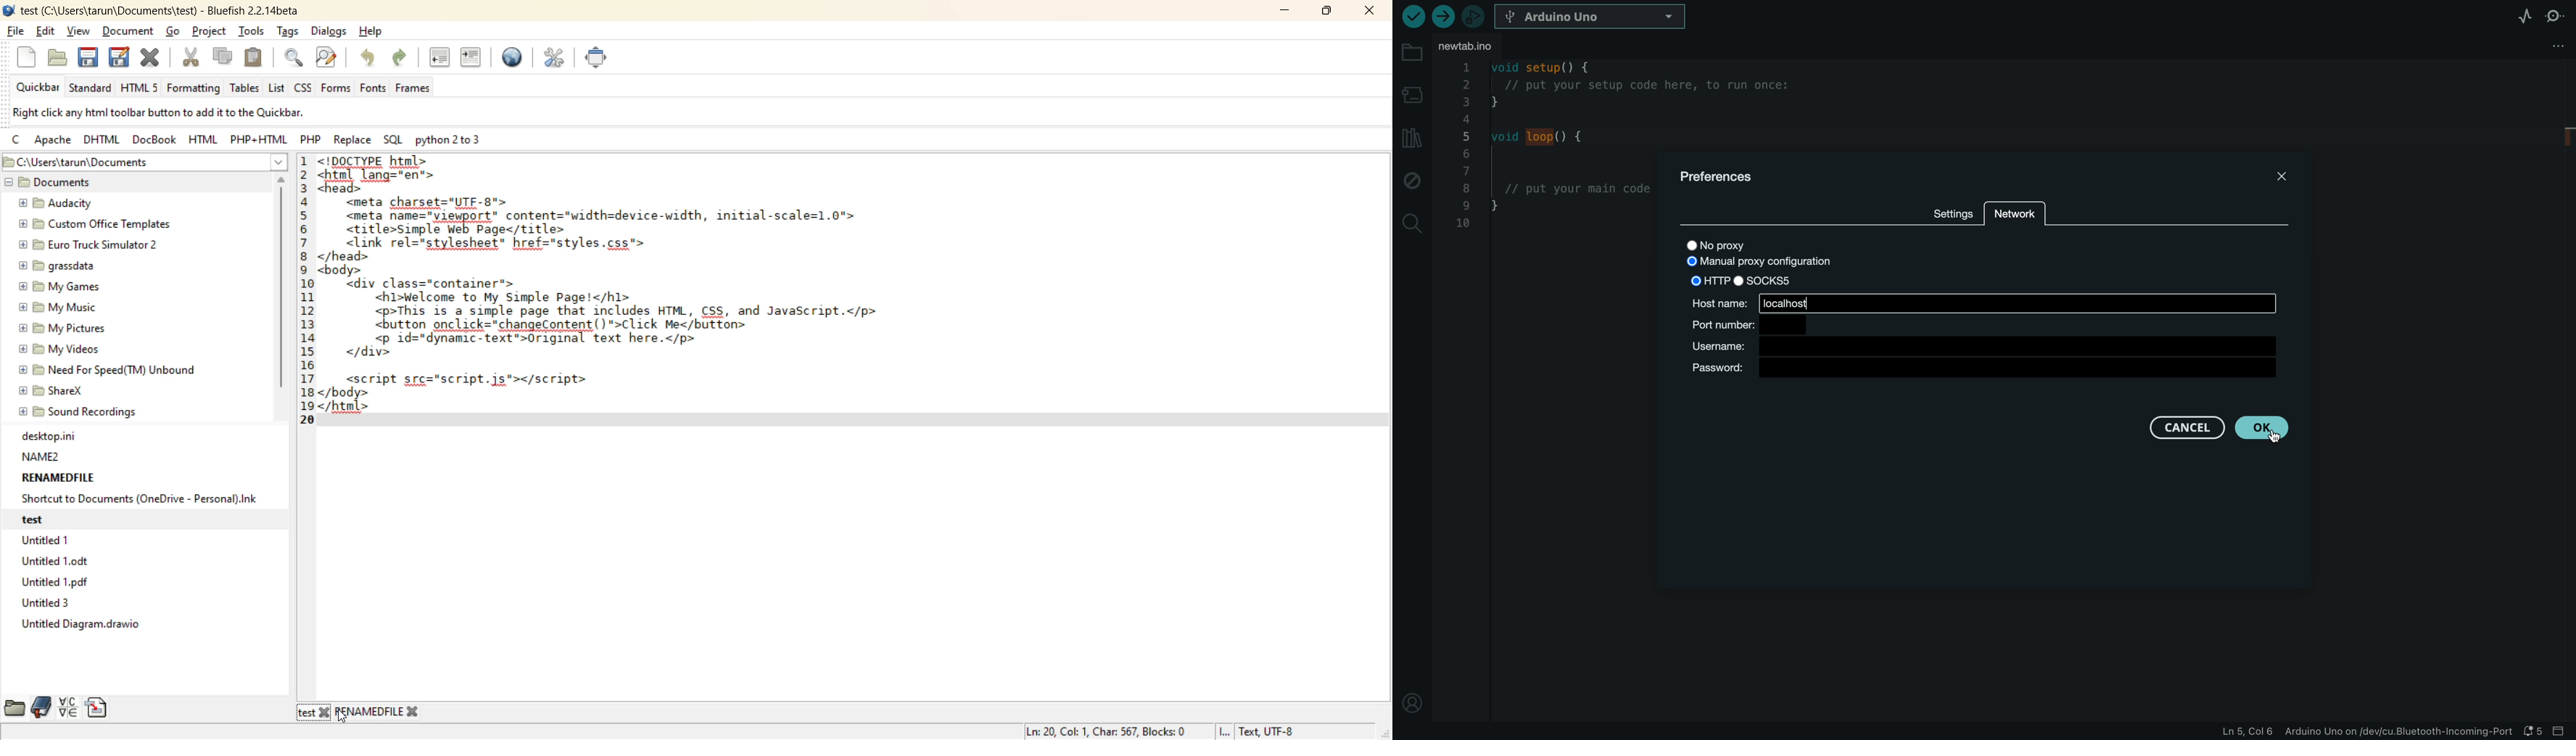  Describe the element at coordinates (517, 59) in the screenshot. I see `preview in browser` at that location.